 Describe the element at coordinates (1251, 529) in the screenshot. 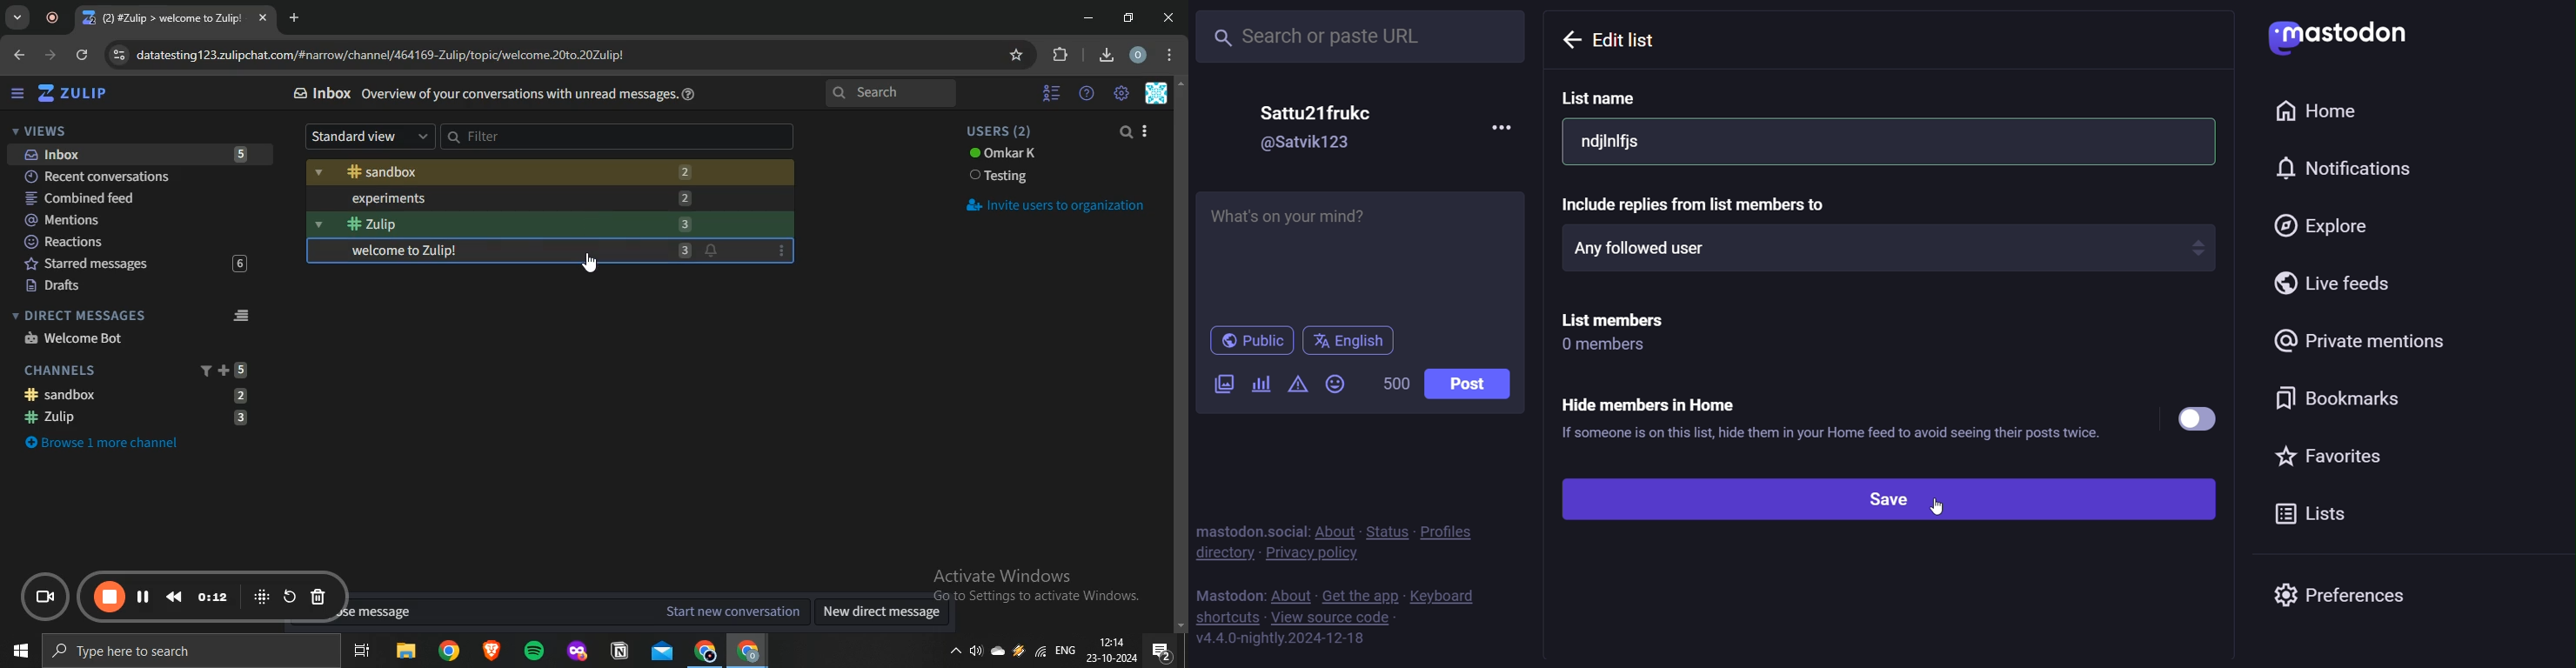

I see `mastodon social` at that location.